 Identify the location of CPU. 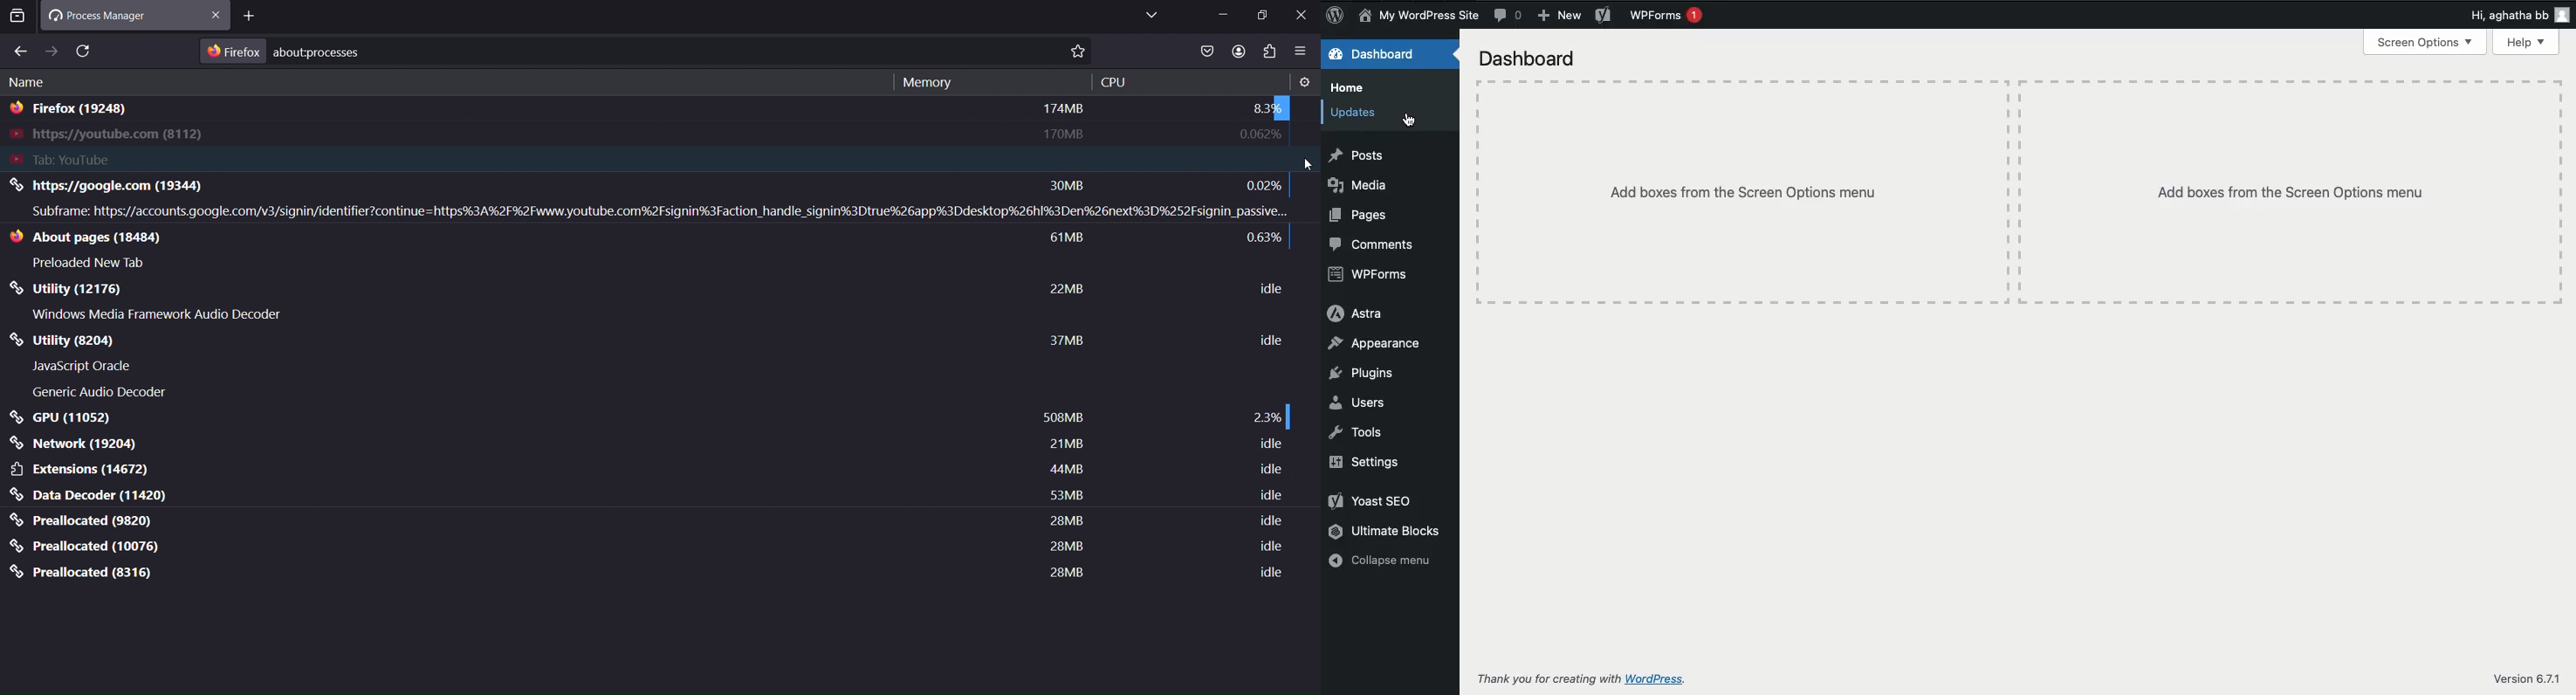
(1115, 82).